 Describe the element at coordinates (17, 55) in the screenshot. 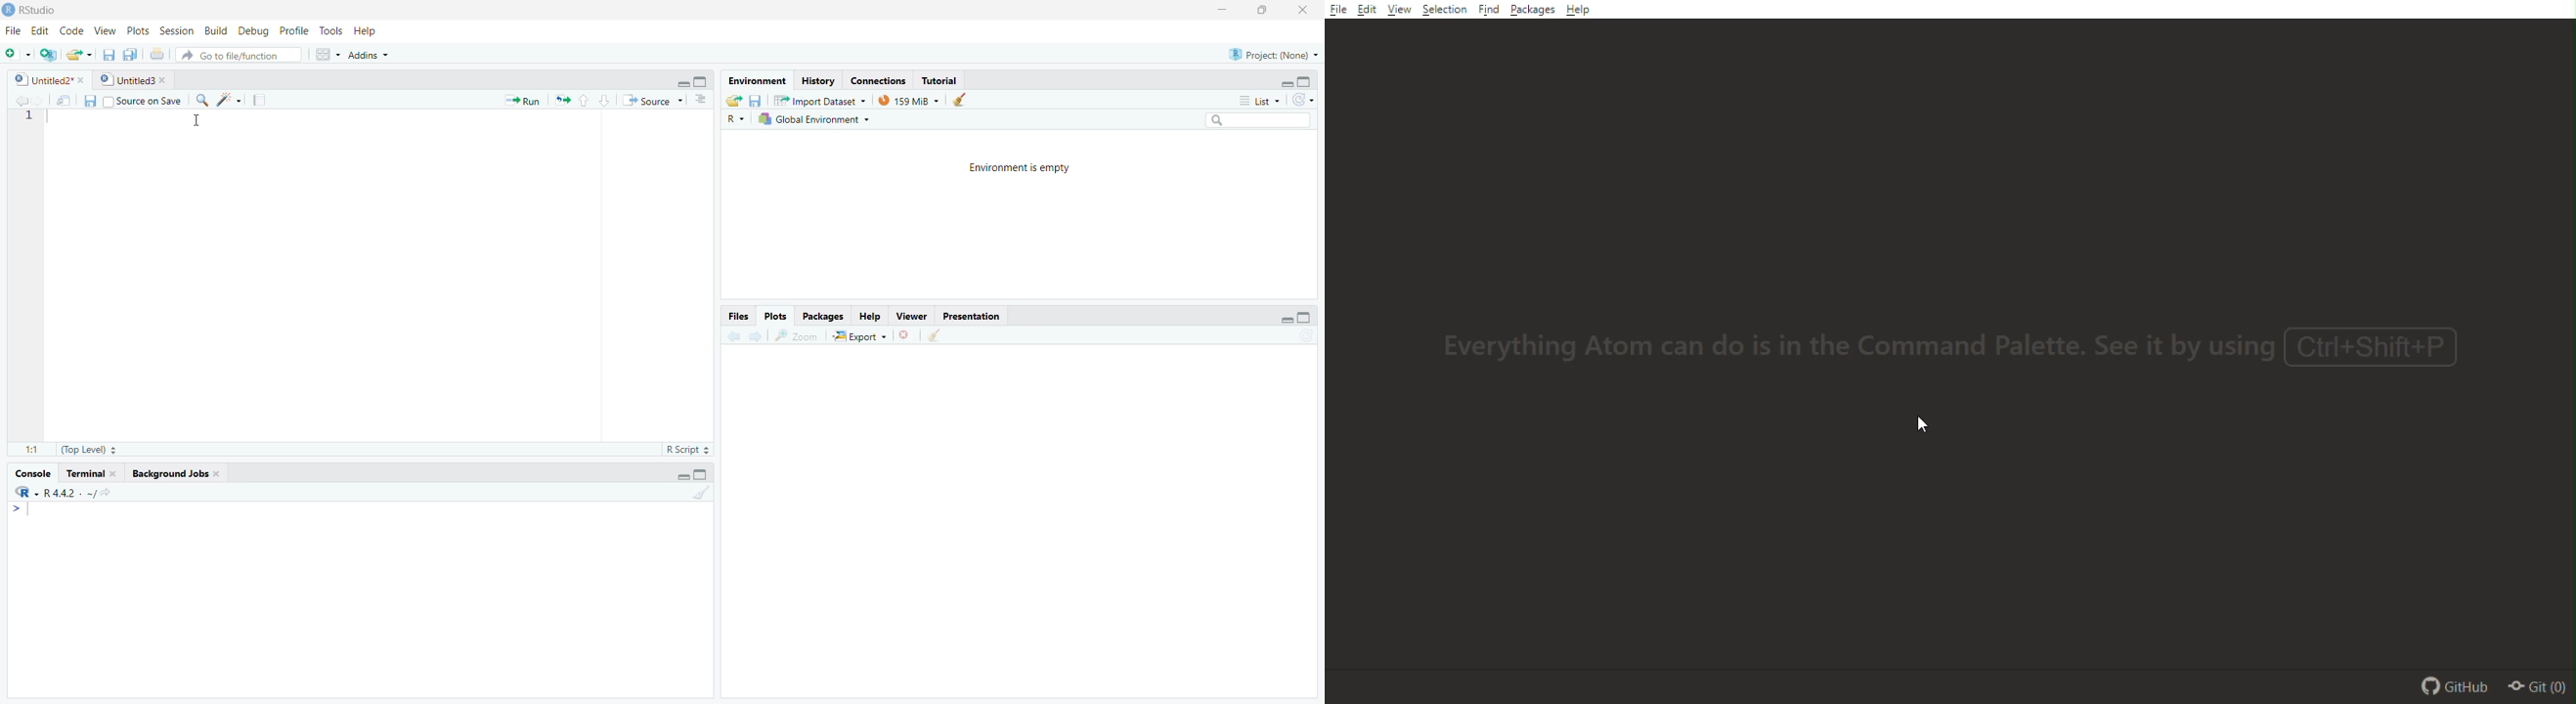

I see `New file` at that location.